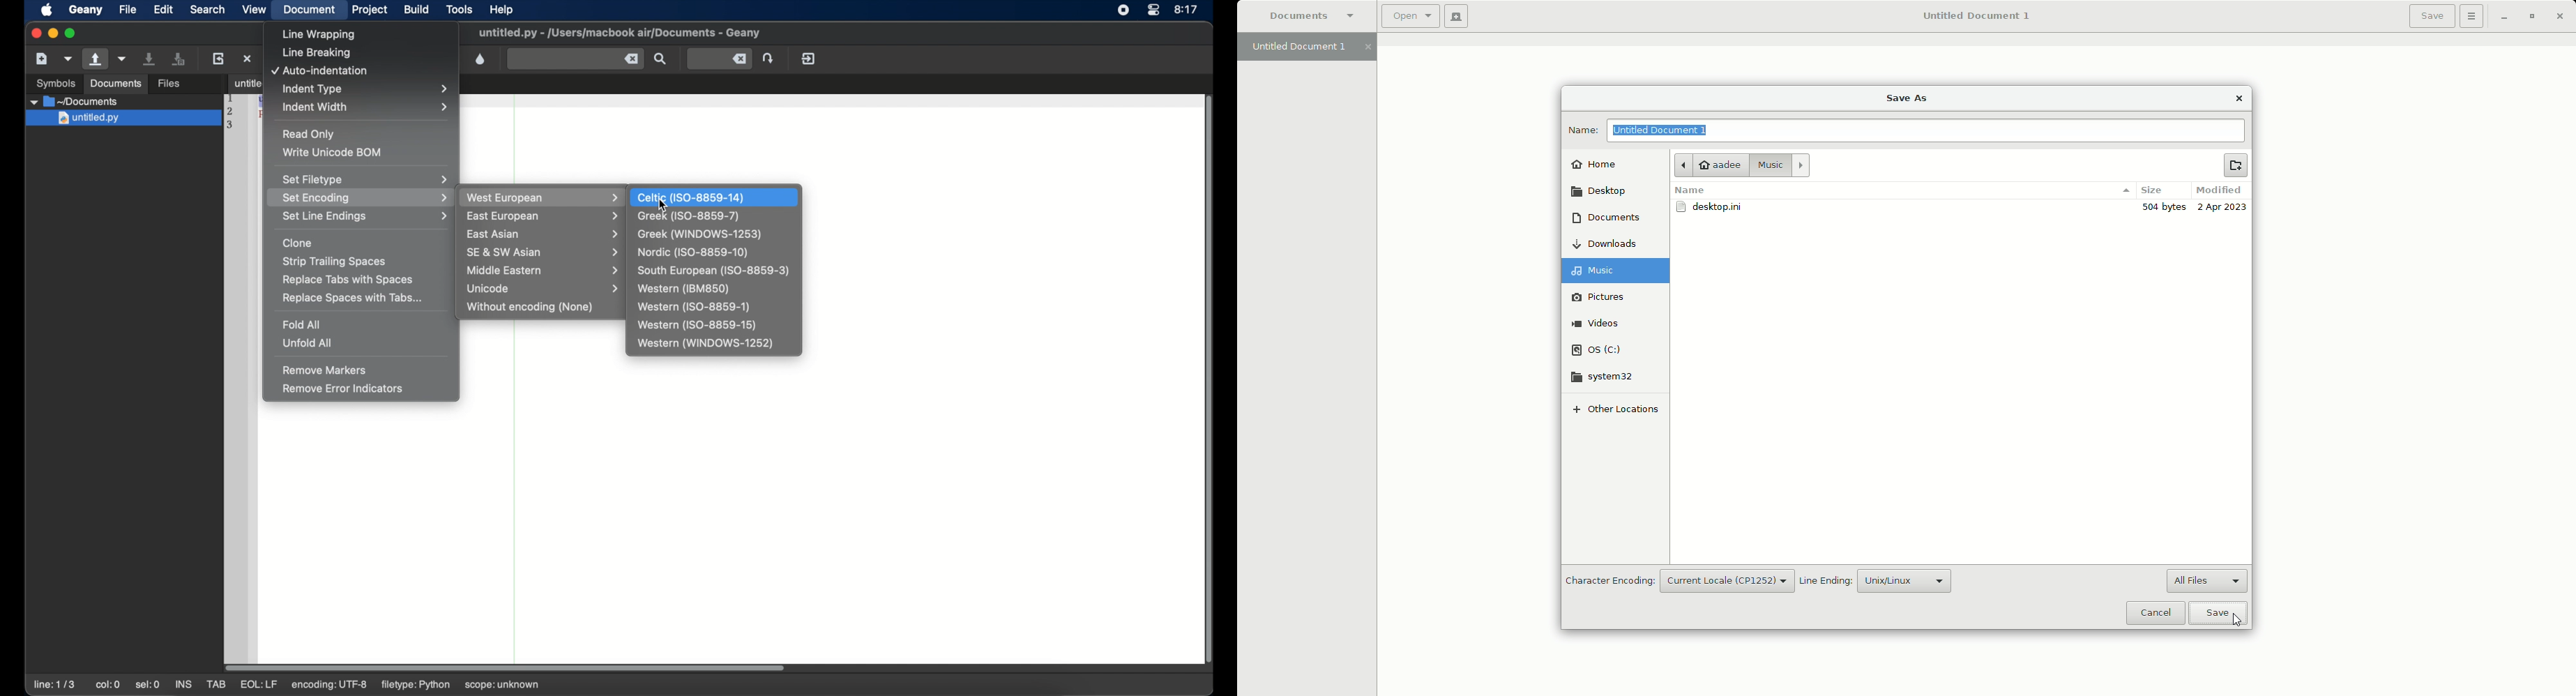 This screenshot has width=2576, height=700. Describe the element at coordinates (360, 197) in the screenshot. I see `set encoding menu highlighted` at that location.